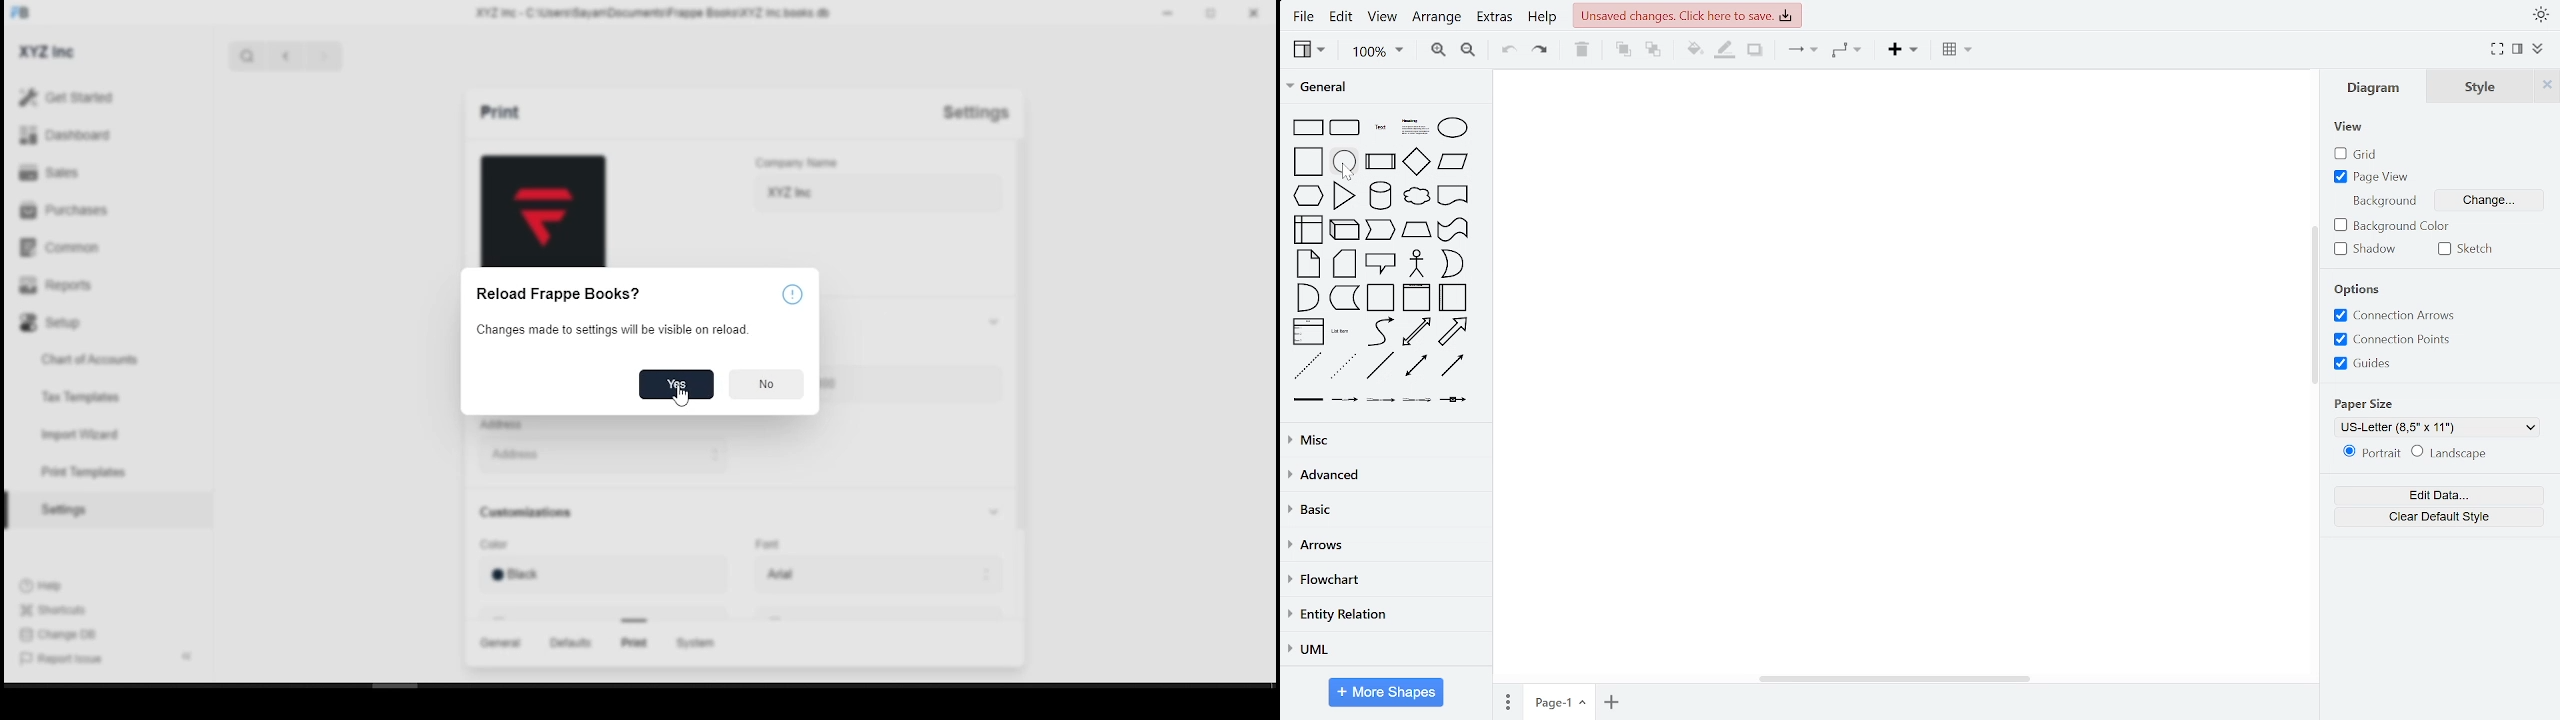 The image size is (2576, 728). Describe the element at coordinates (2537, 50) in the screenshot. I see `collapse` at that location.